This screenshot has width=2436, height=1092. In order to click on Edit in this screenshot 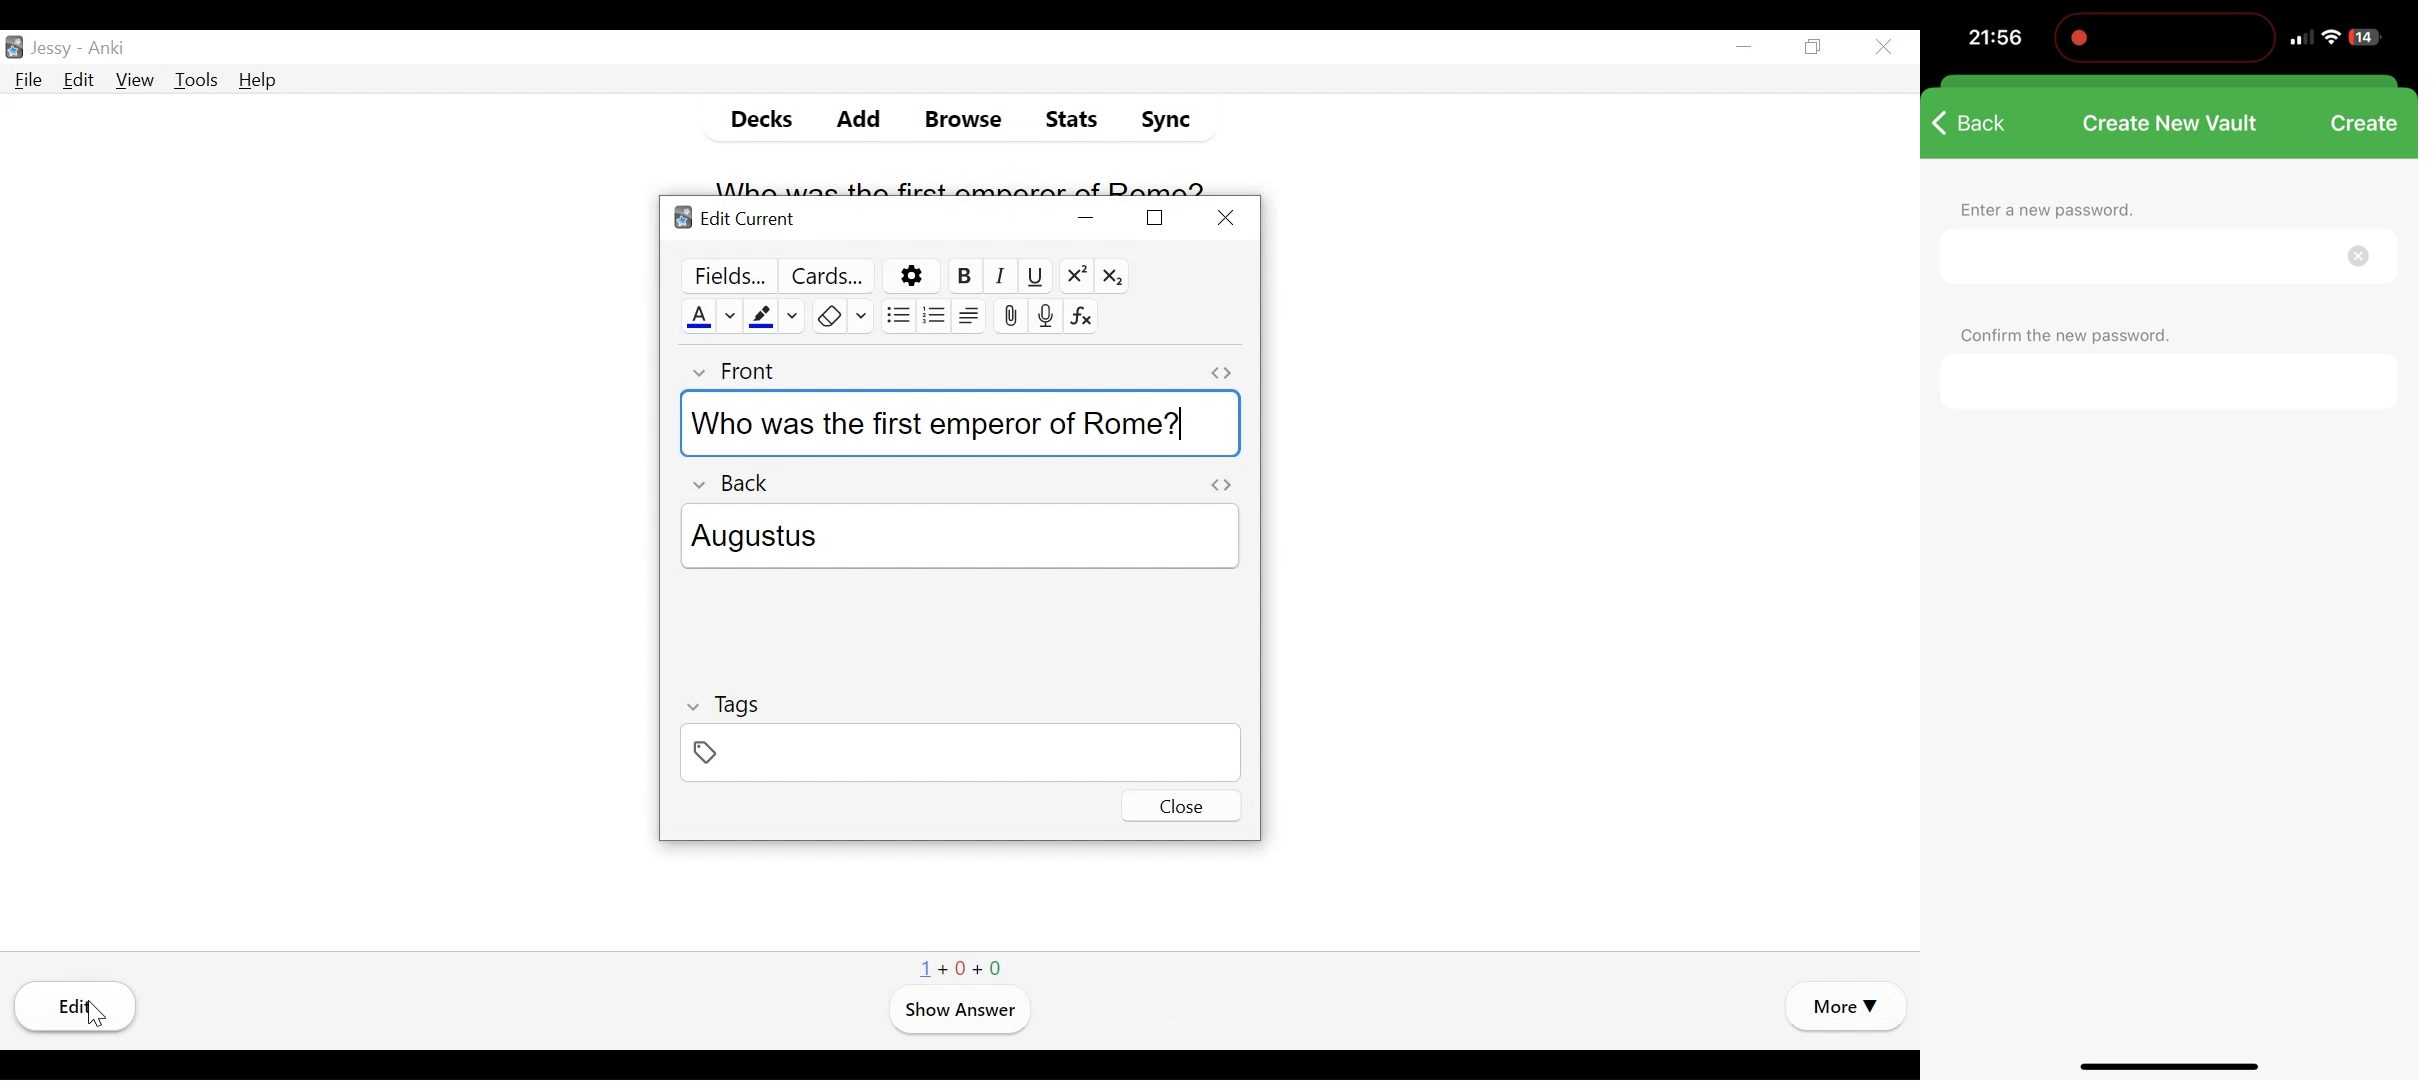, I will do `click(79, 80)`.